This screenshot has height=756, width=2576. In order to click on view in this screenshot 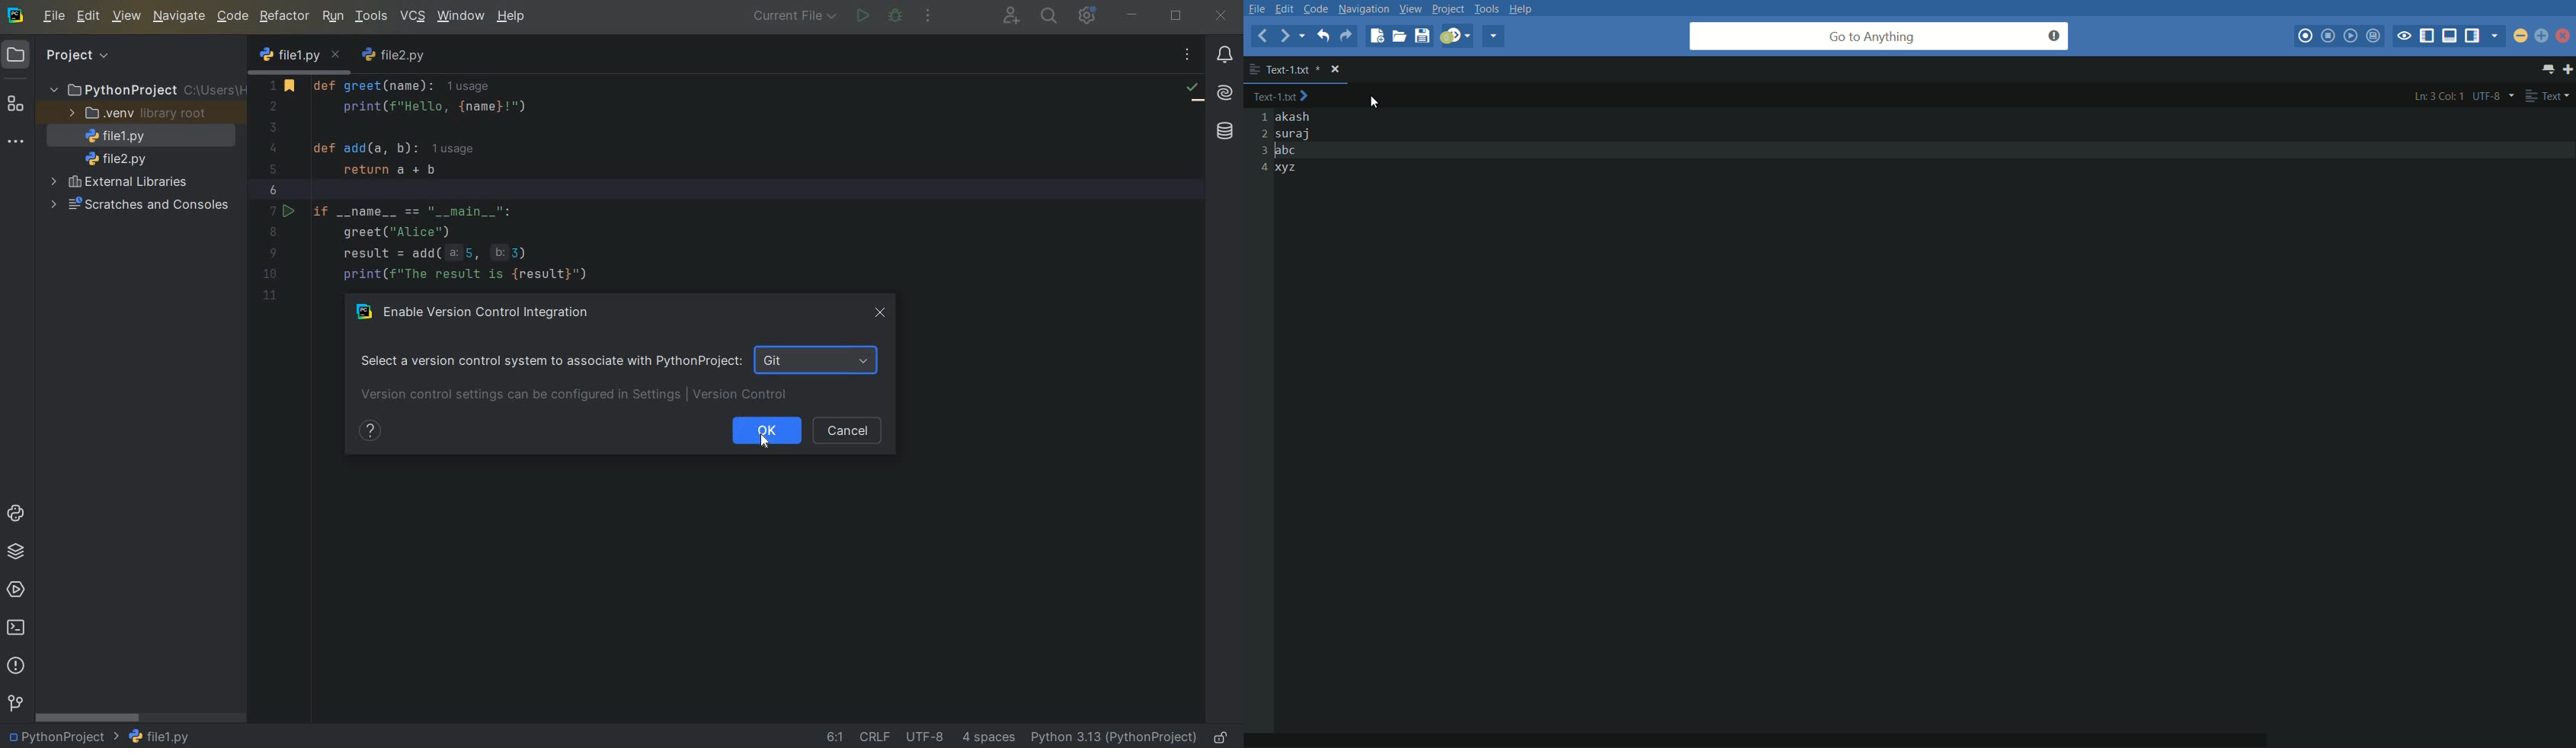, I will do `click(128, 17)`.